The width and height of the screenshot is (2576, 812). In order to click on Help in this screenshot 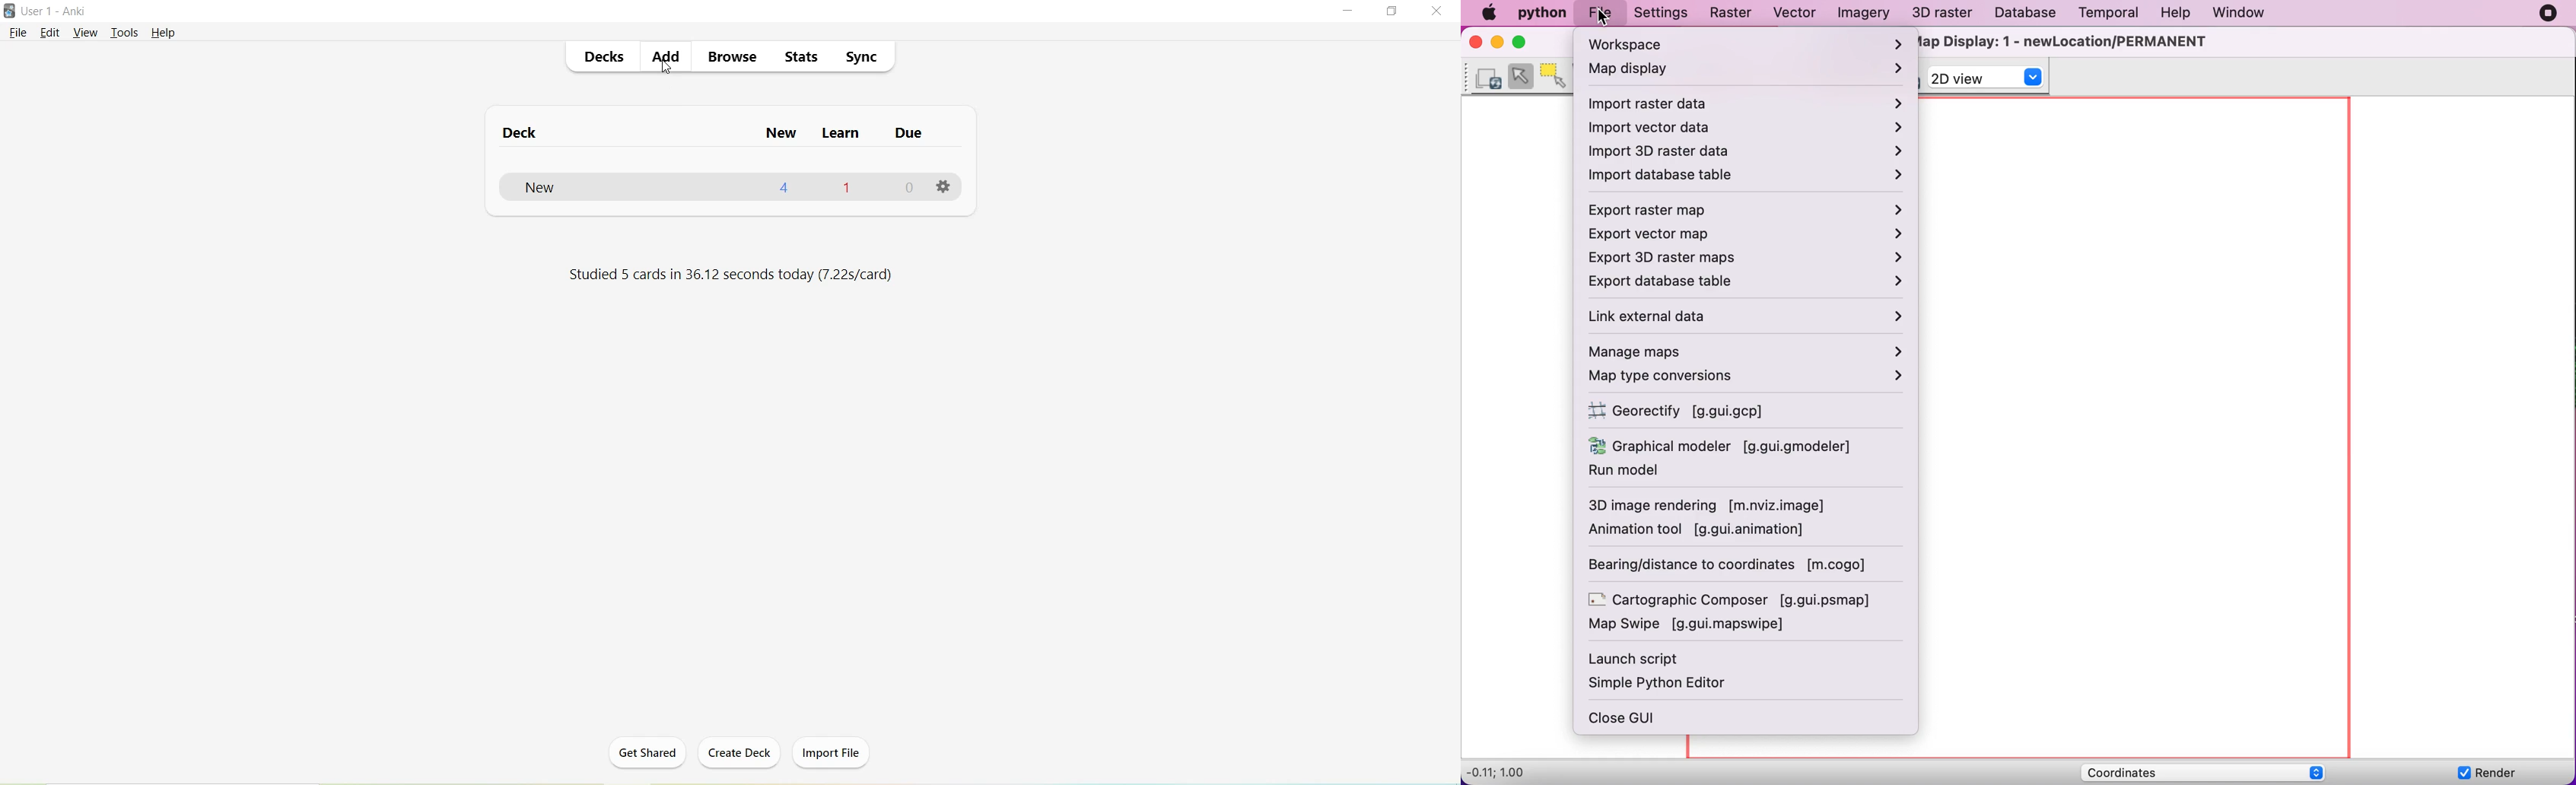, I will do `click(164, 33)`.